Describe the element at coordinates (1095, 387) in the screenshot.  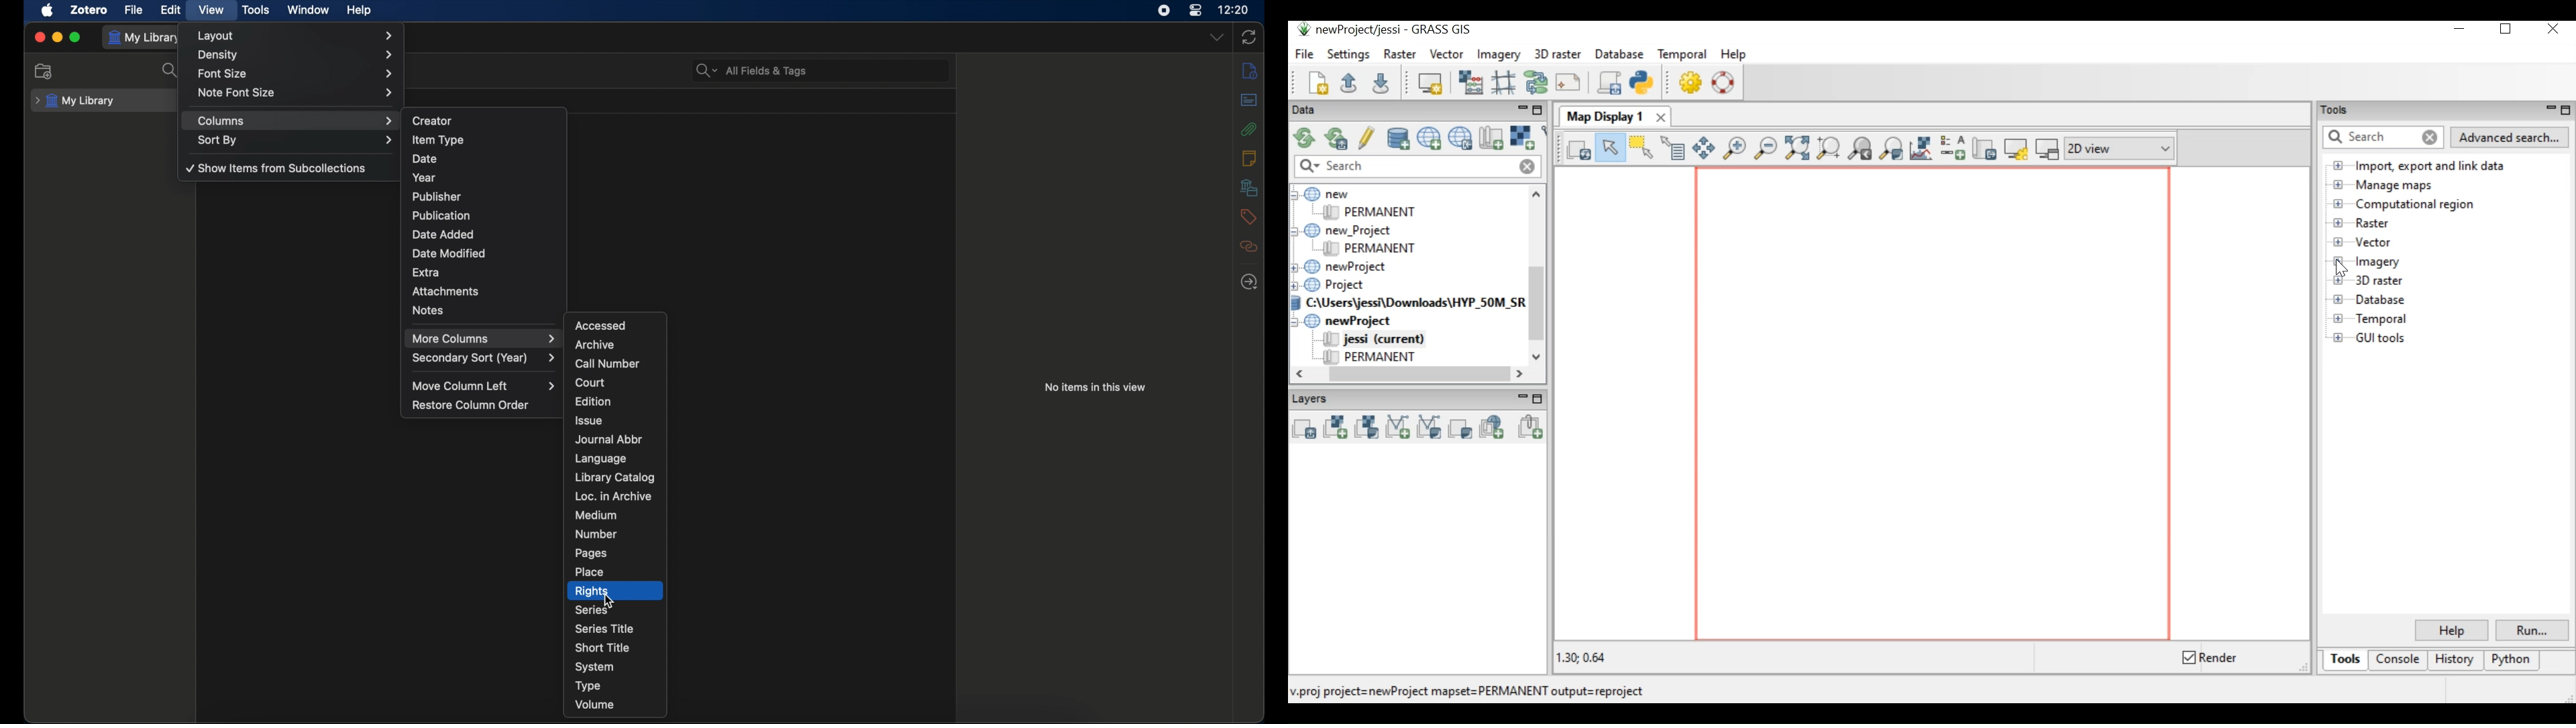
I see `no items in this view` at that location.